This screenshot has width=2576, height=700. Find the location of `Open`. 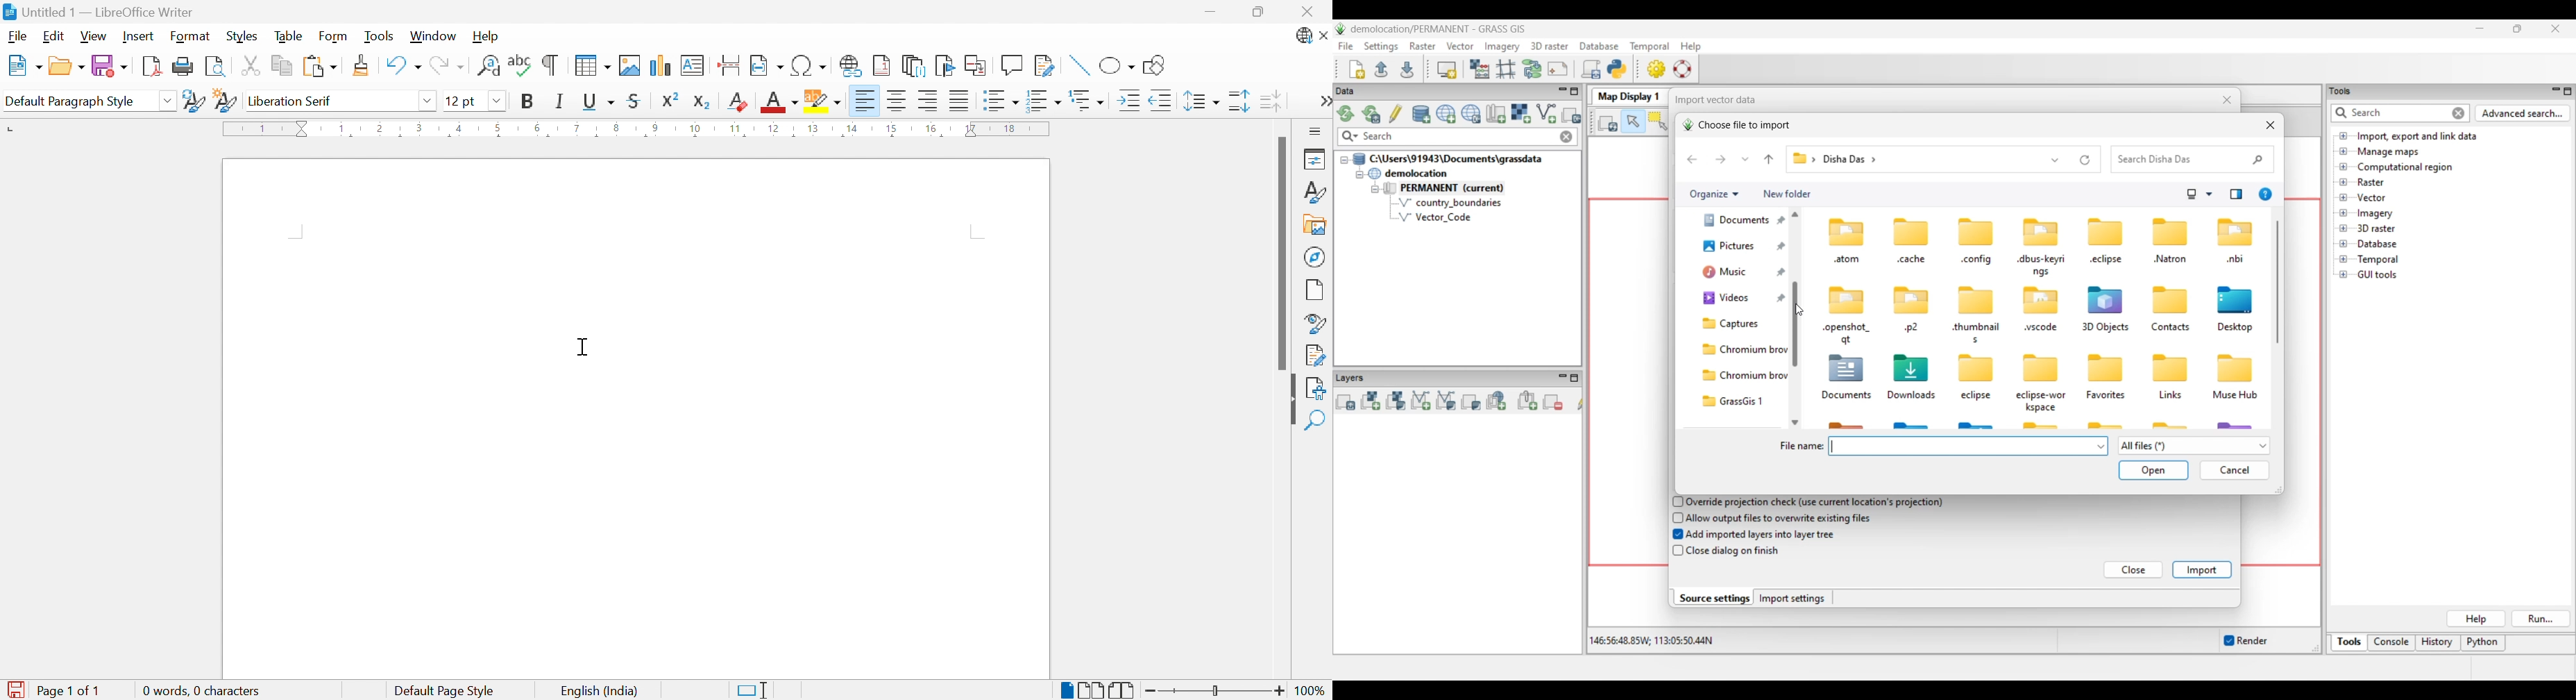

Open is located at coordinates (66, 65).